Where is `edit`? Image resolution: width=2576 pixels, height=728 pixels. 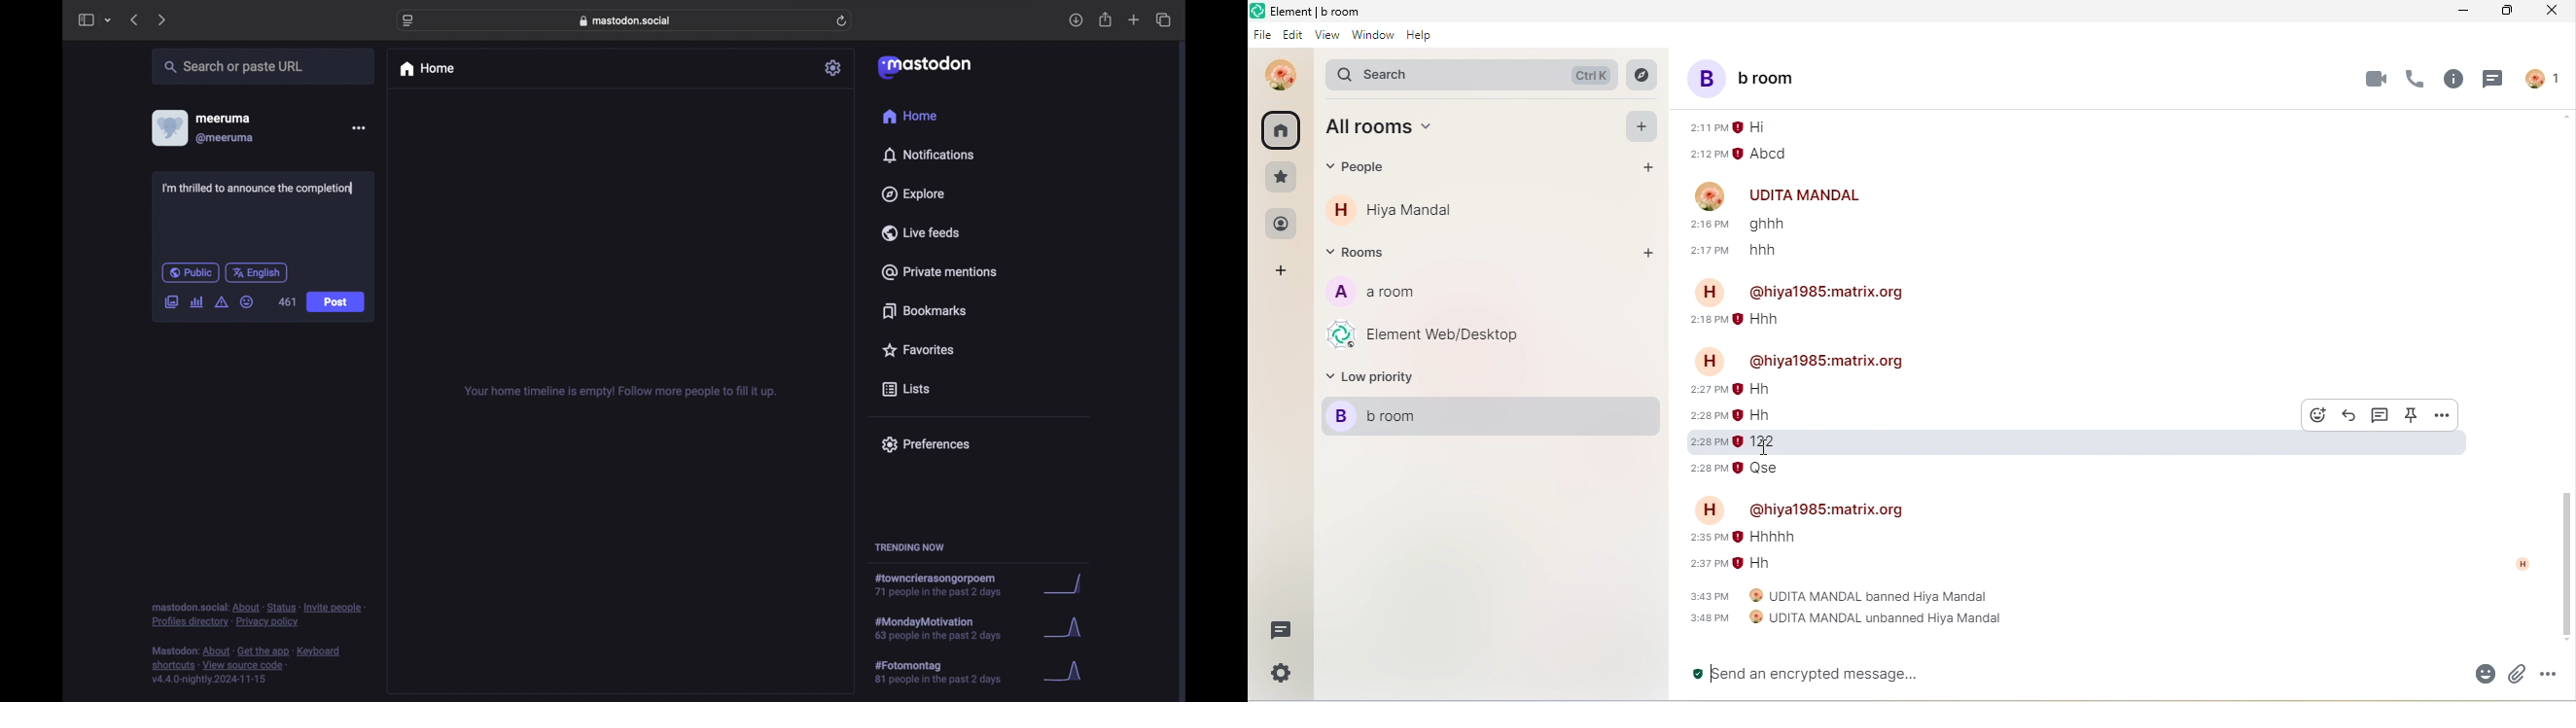 edit is located at coordinates (1293, 37).